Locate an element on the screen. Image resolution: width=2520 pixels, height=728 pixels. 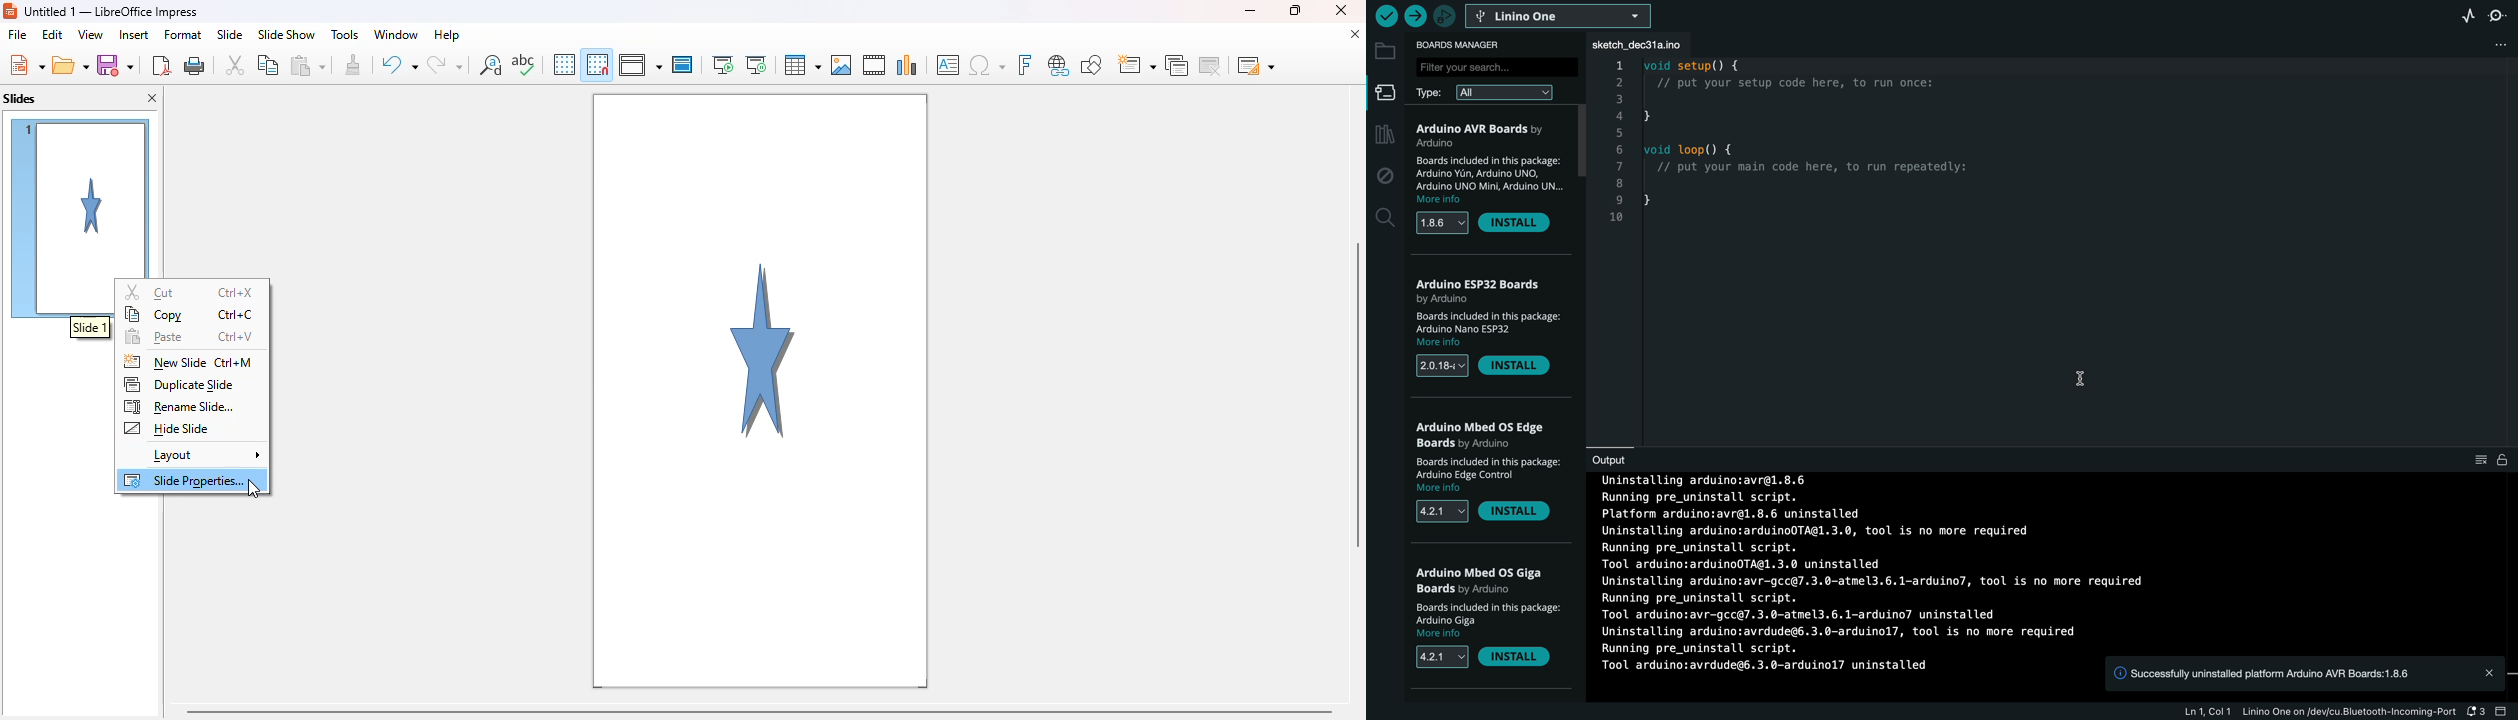
upload is located at coordinates (1414, 18).